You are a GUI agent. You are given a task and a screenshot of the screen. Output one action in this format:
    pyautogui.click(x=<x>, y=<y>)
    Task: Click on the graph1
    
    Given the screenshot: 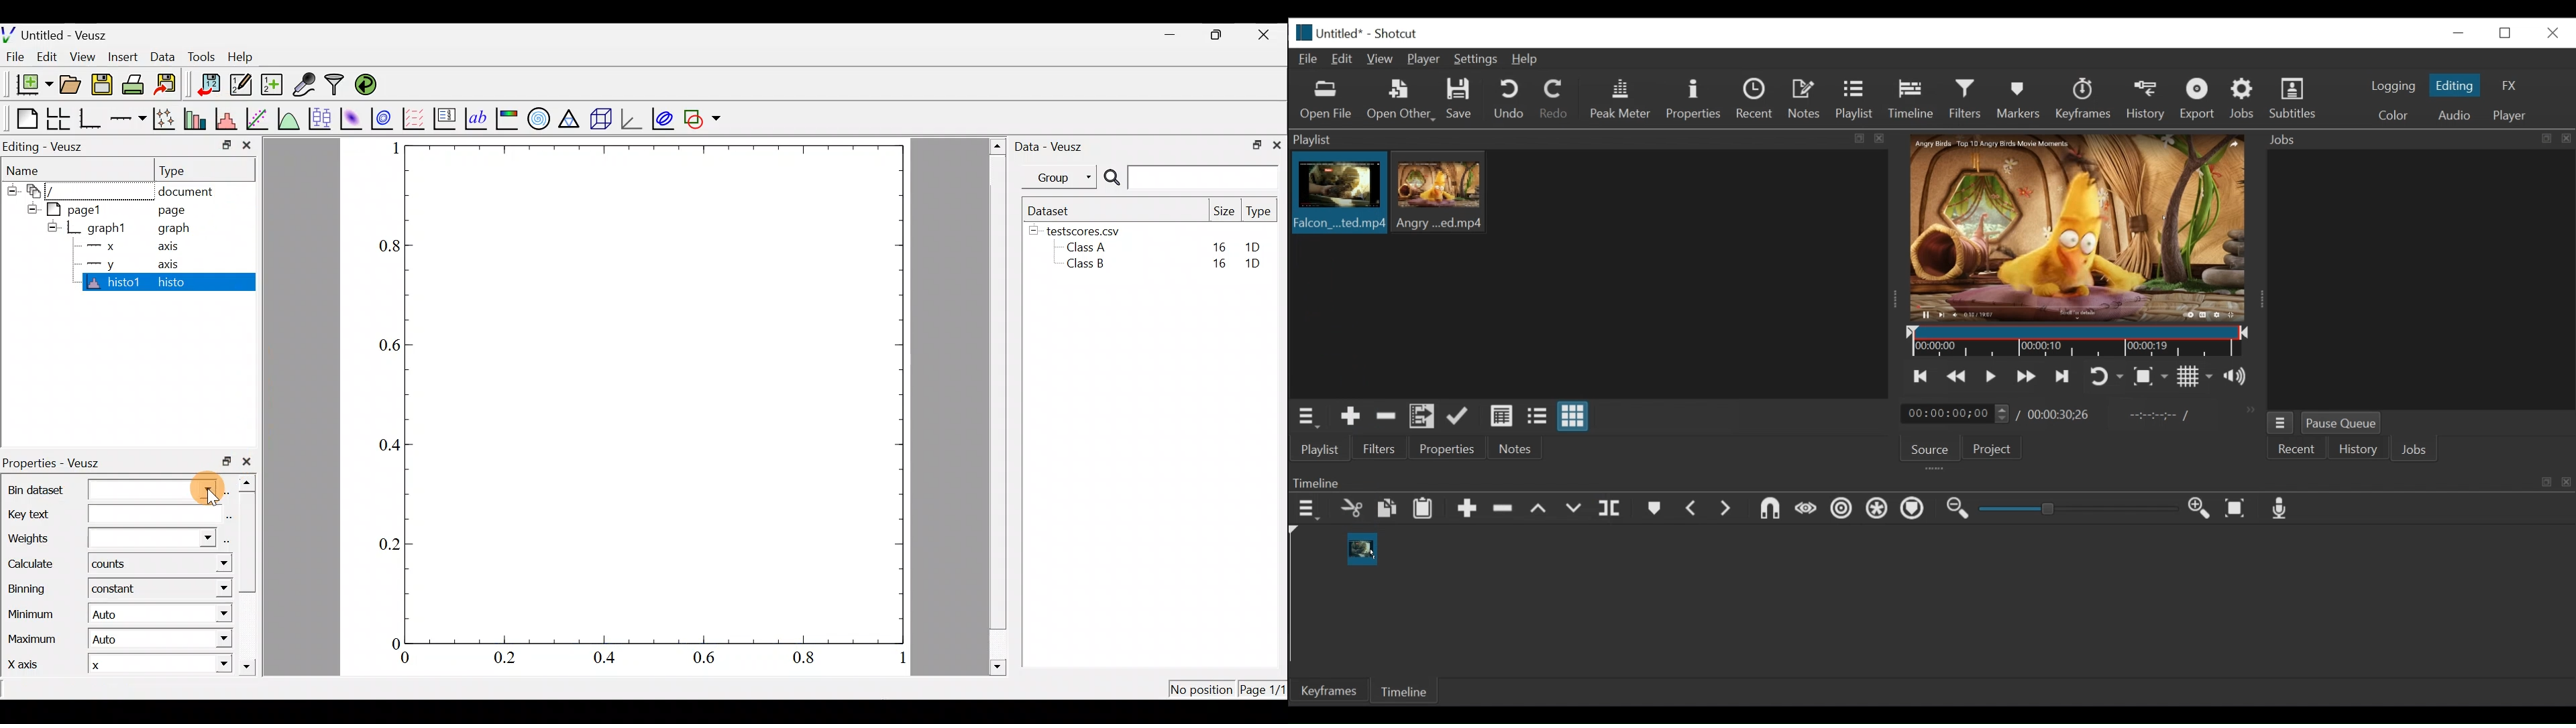 What is the action you would take?
    pyautogui.click(x=100, y=227)
    